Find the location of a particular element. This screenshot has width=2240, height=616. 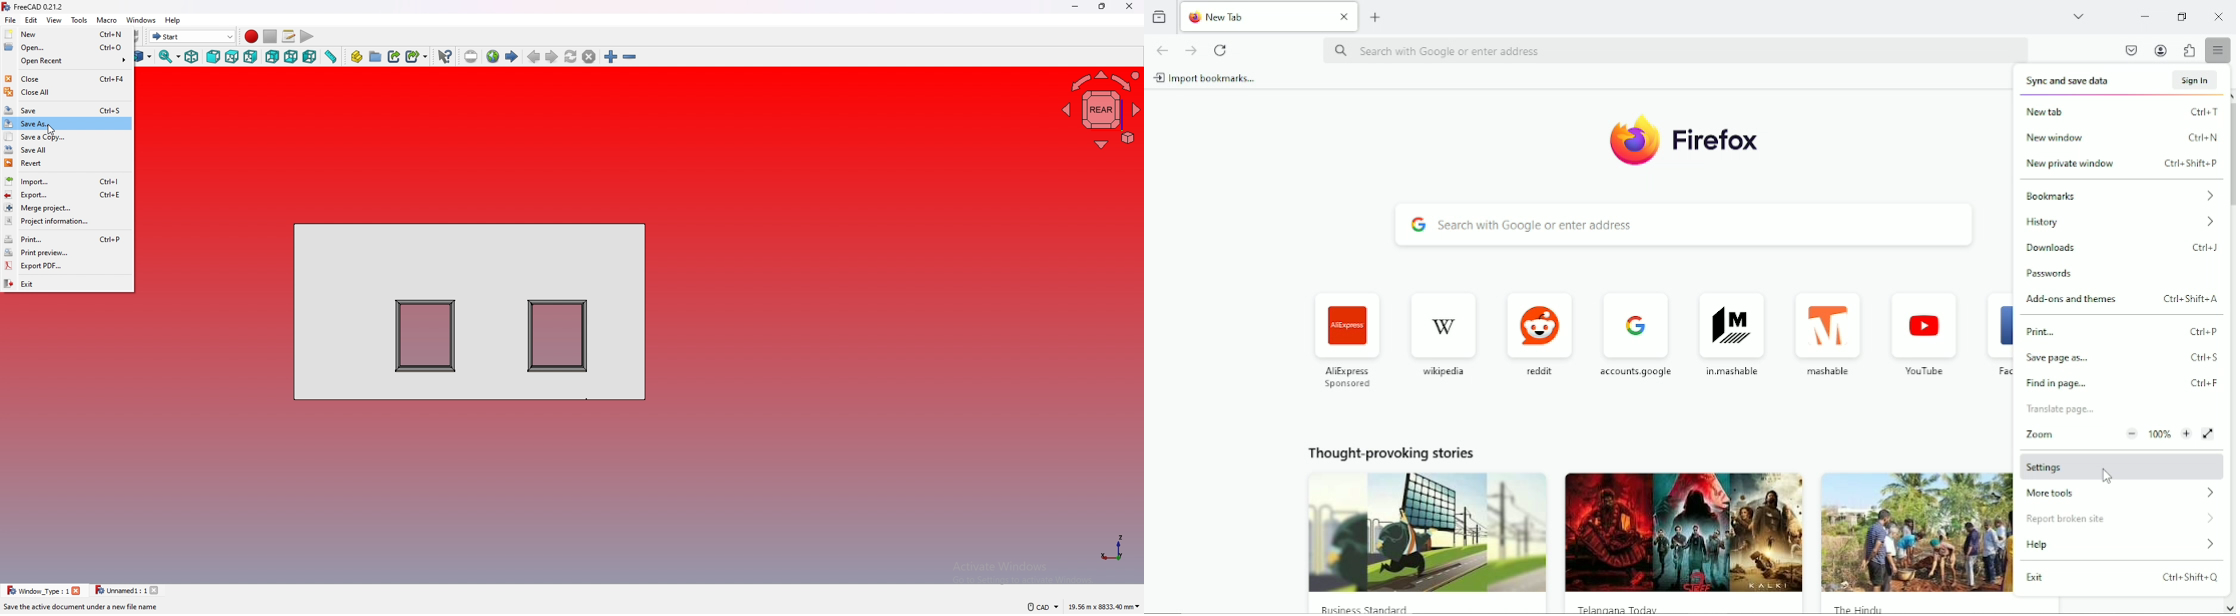

Find in page is located at coordinates (2121, 385).